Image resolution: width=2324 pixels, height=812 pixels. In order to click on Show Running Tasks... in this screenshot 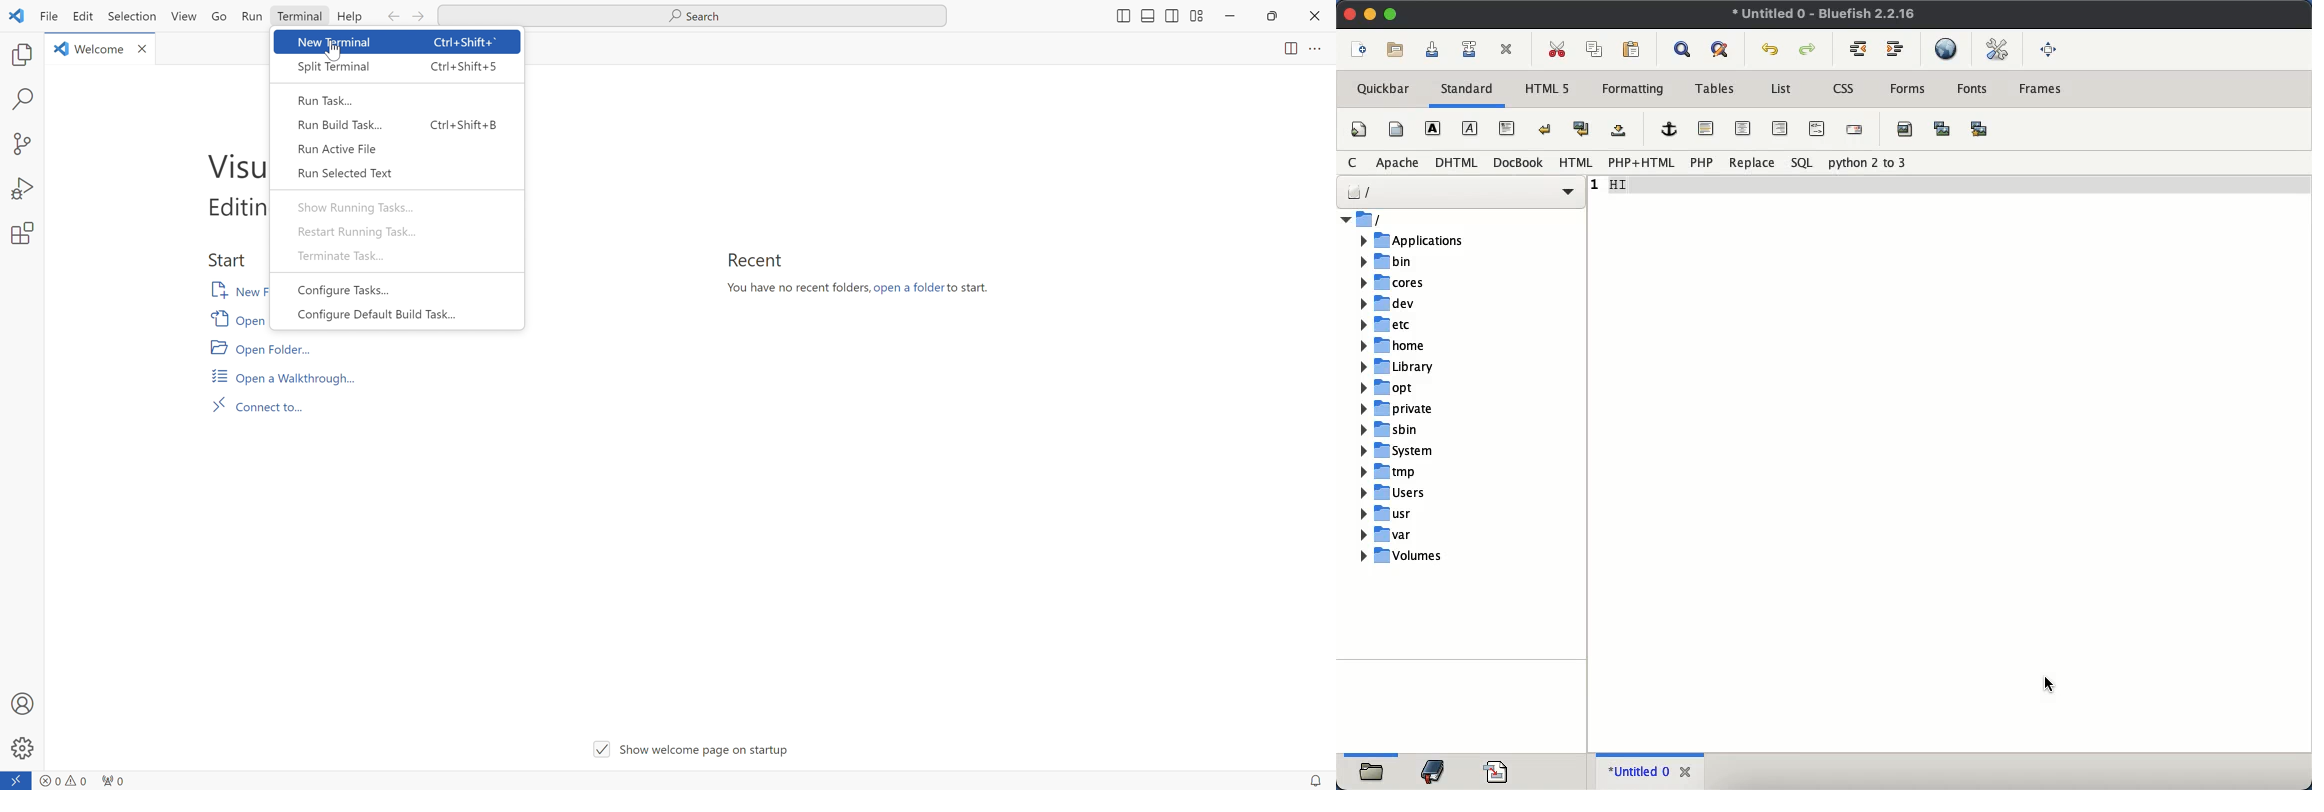, I will do `click(355, 207)`.